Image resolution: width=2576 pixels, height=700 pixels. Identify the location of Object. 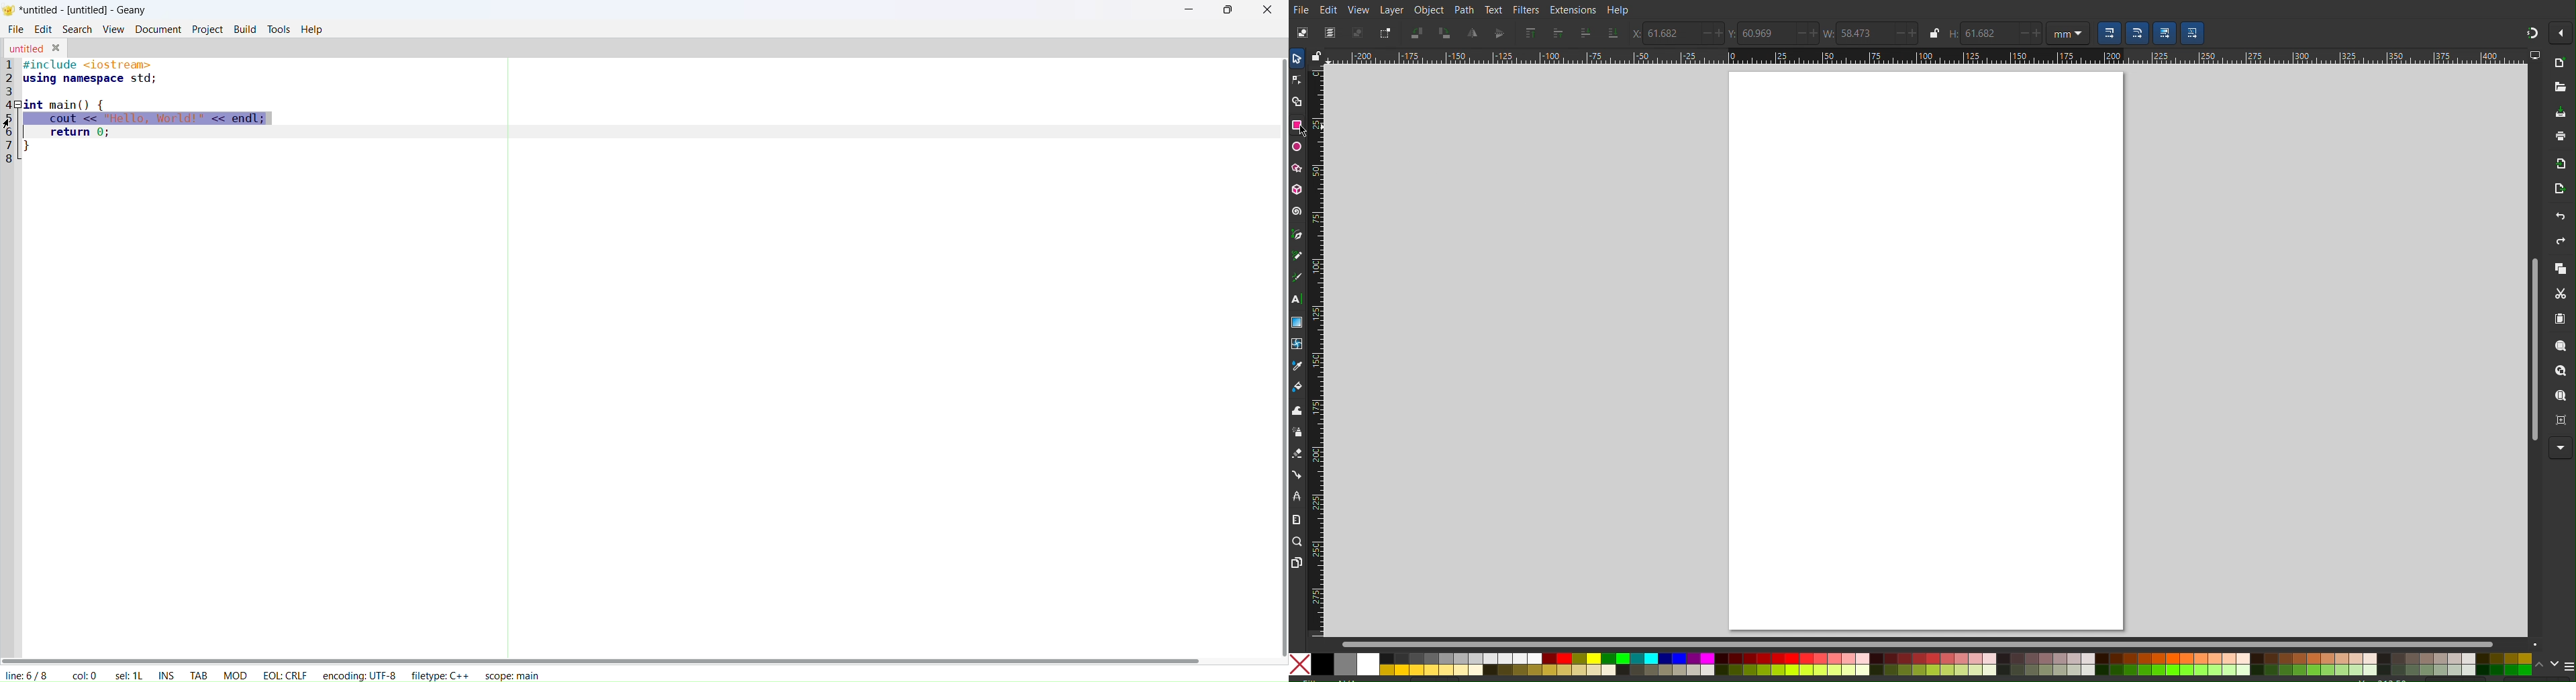
(1429, 9).